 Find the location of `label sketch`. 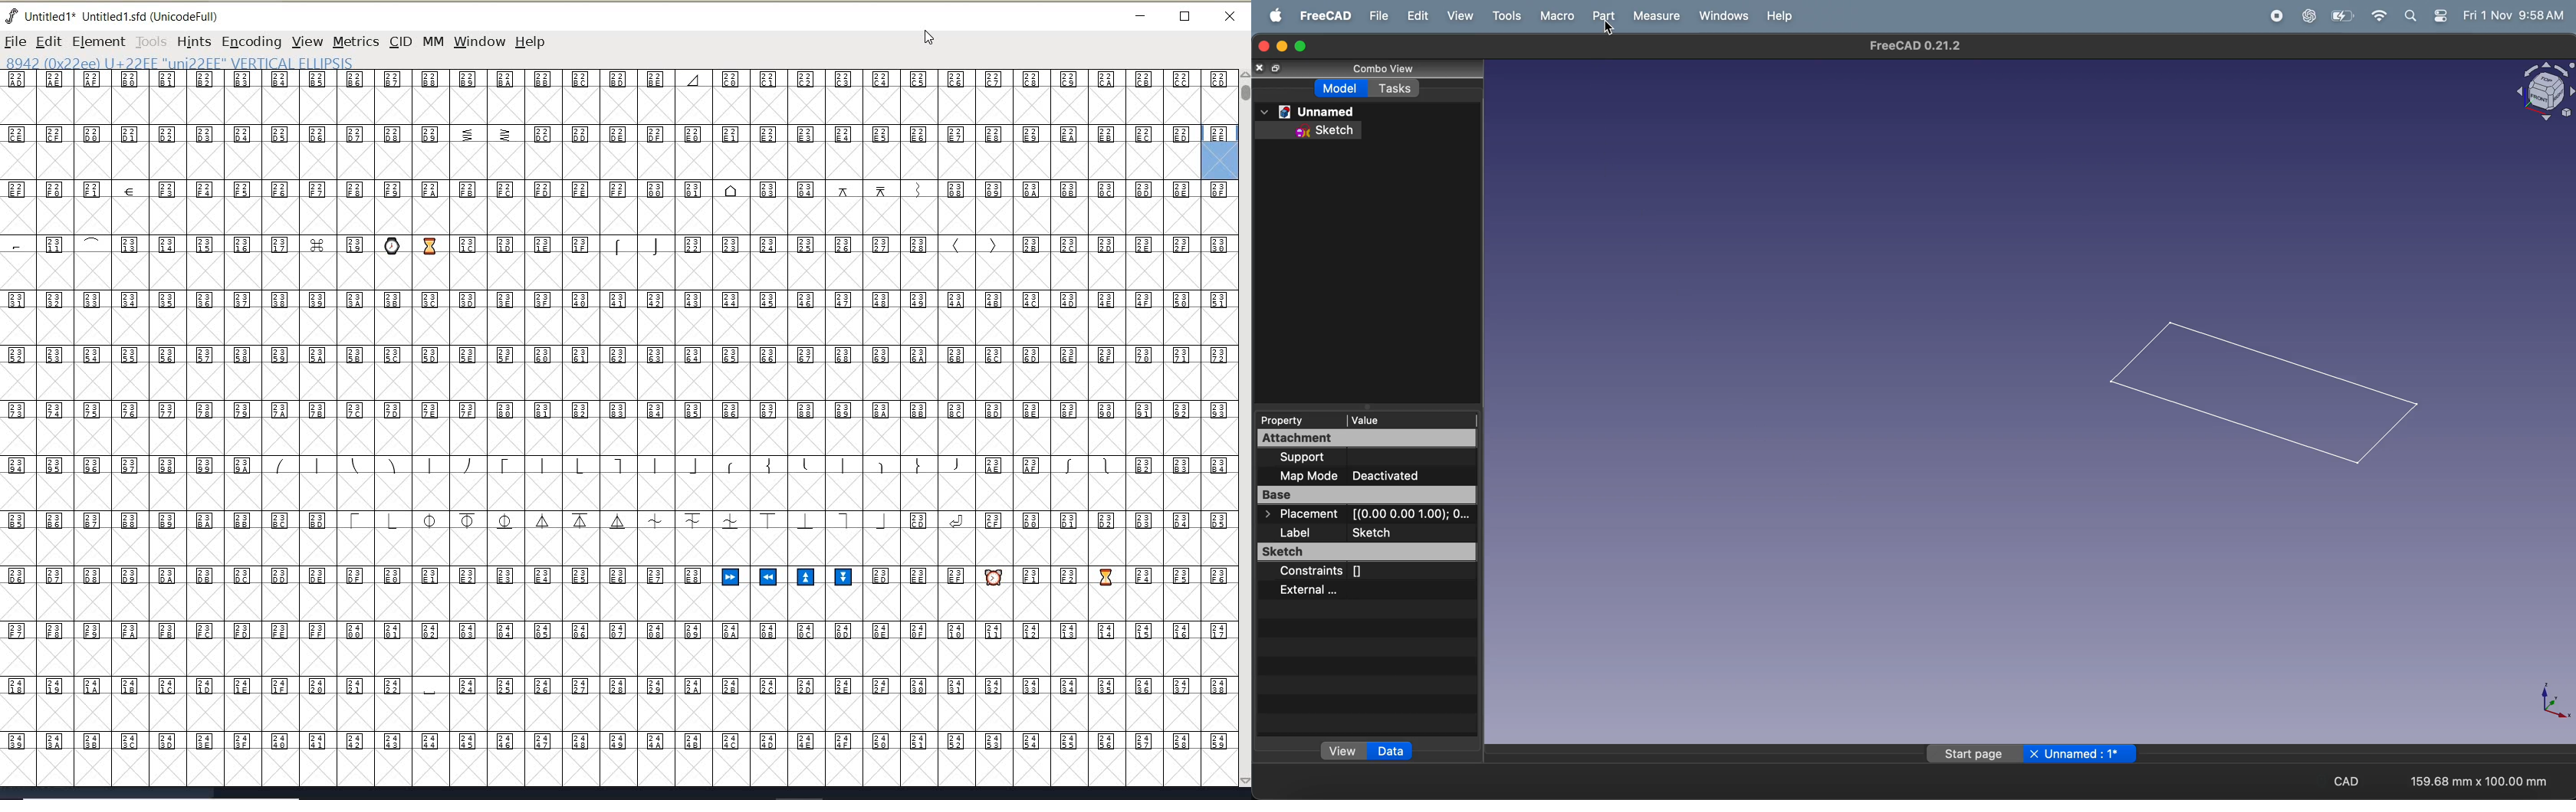

label sketch is located at coordinates (1371, 533).